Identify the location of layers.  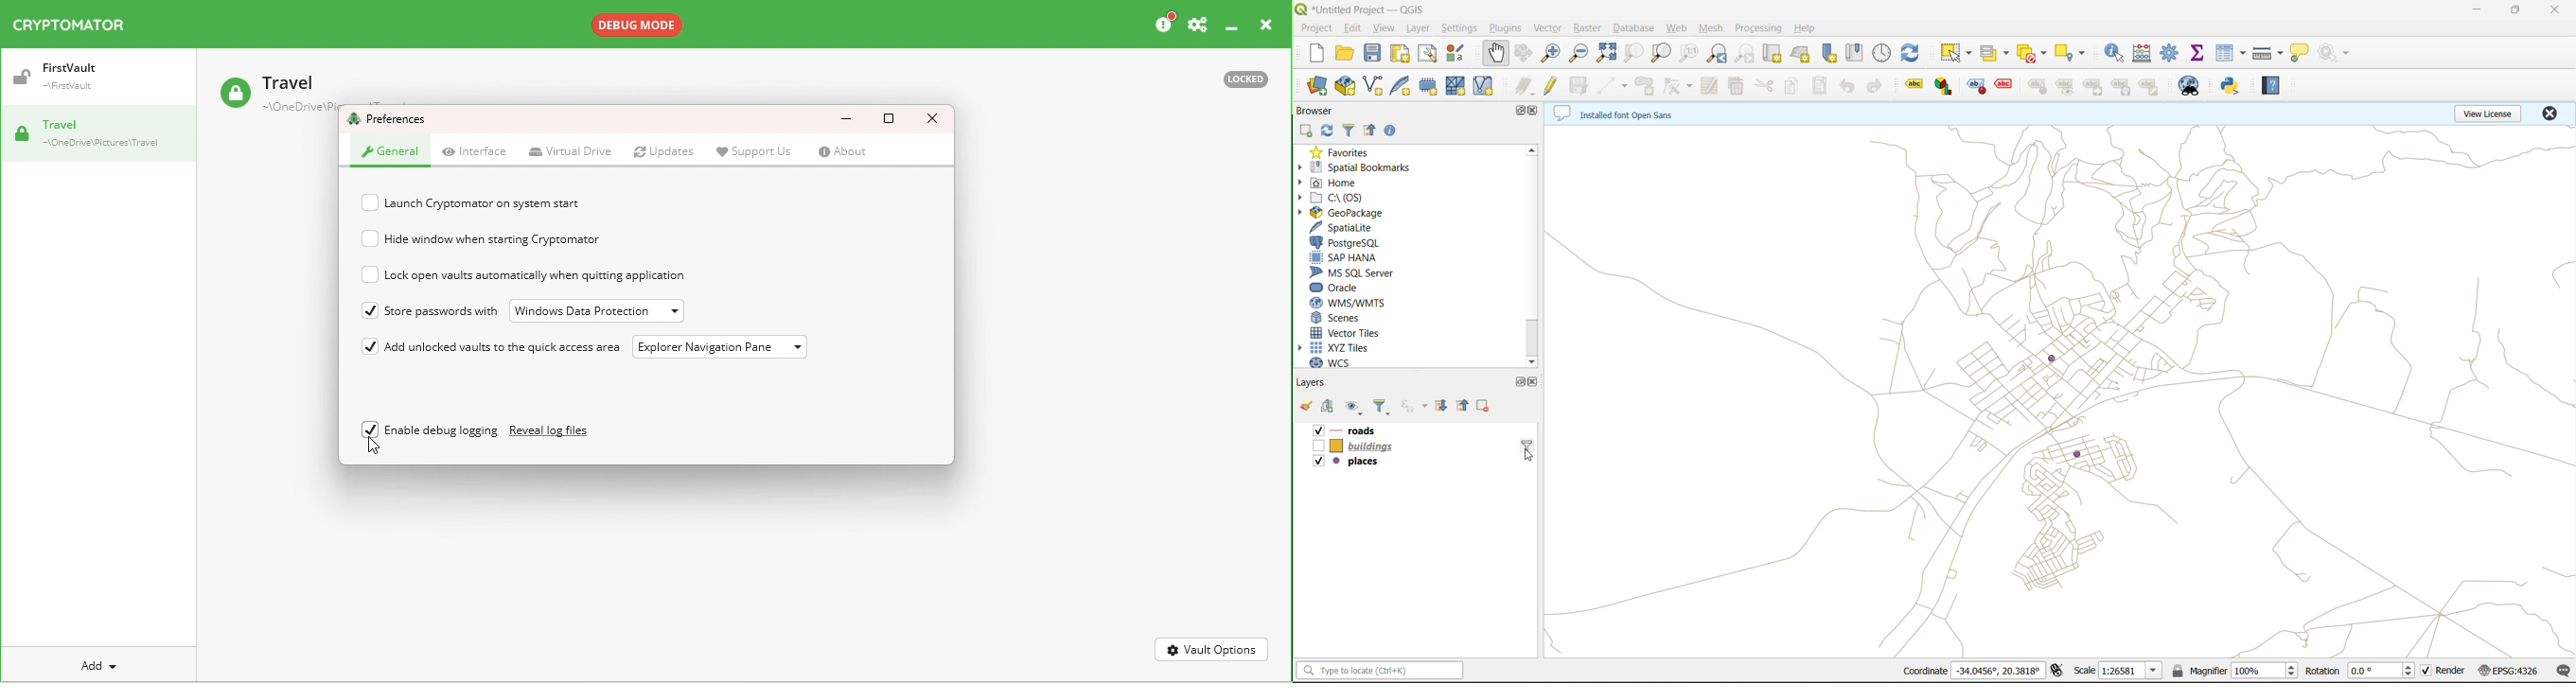
(1361, 462).